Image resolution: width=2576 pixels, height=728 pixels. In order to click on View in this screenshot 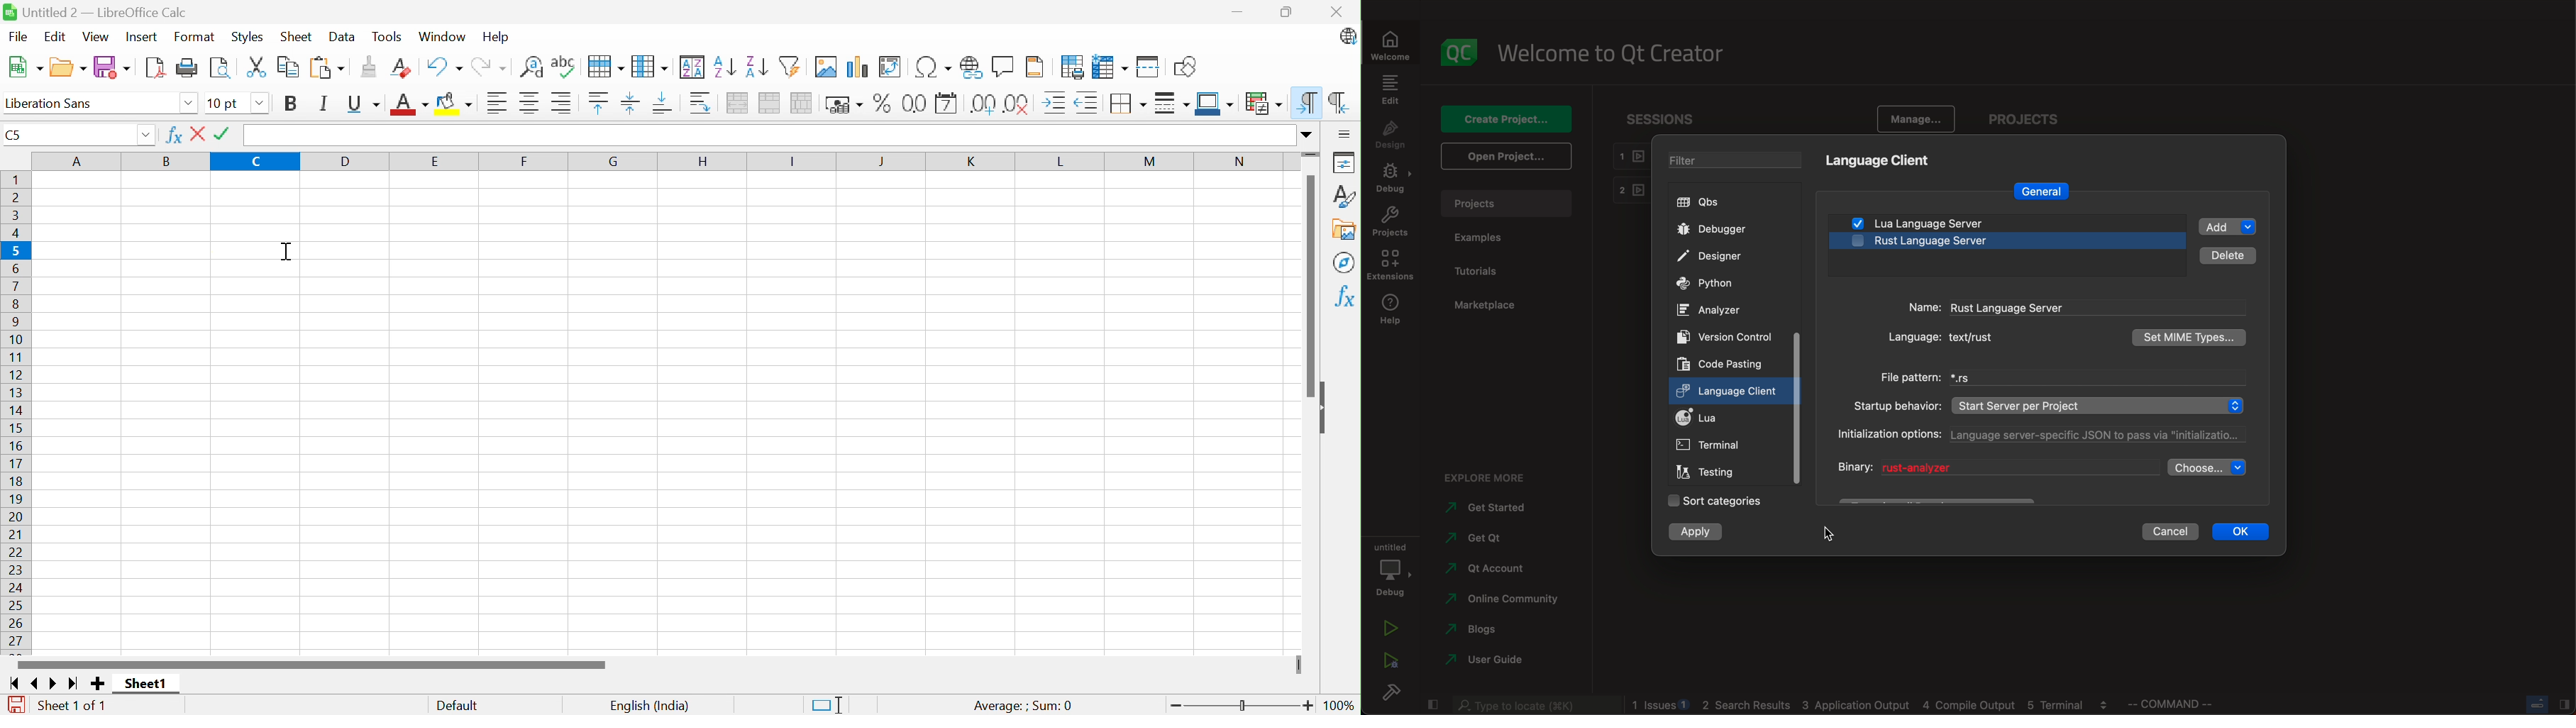, I will do `click(98, 37)`.